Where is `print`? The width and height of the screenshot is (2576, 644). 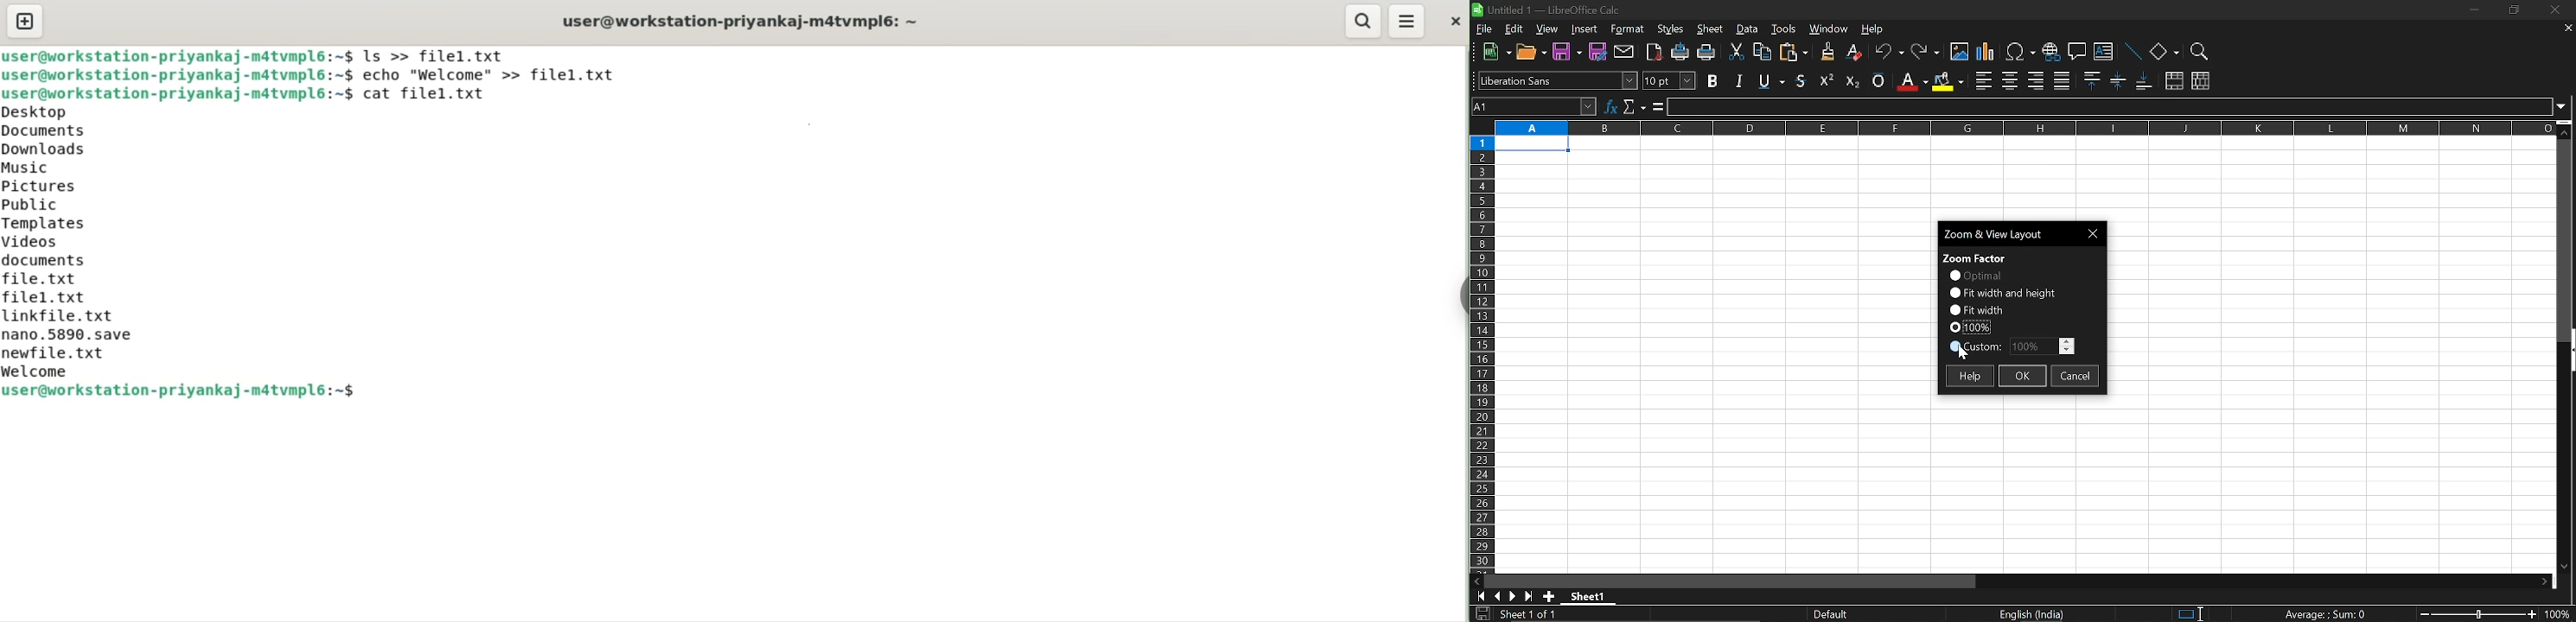
print is located at coordinates (1706, 54).